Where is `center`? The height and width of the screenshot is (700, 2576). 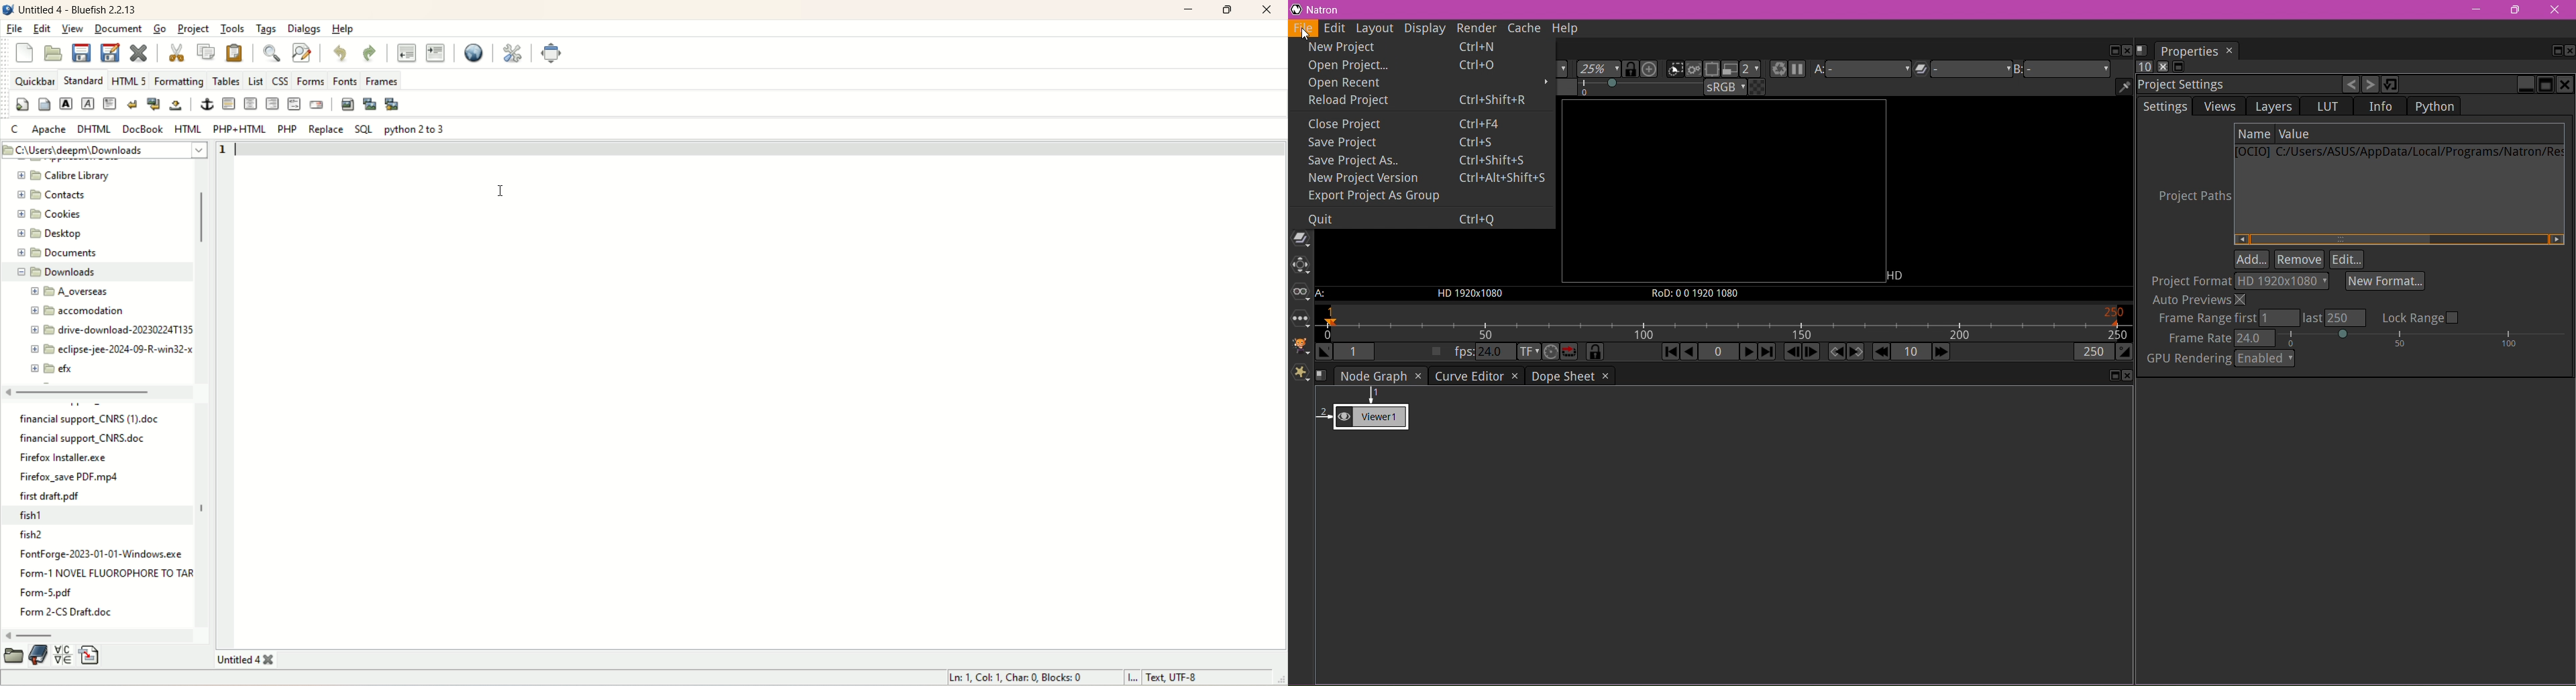
center is located at coordinates (250, 103).